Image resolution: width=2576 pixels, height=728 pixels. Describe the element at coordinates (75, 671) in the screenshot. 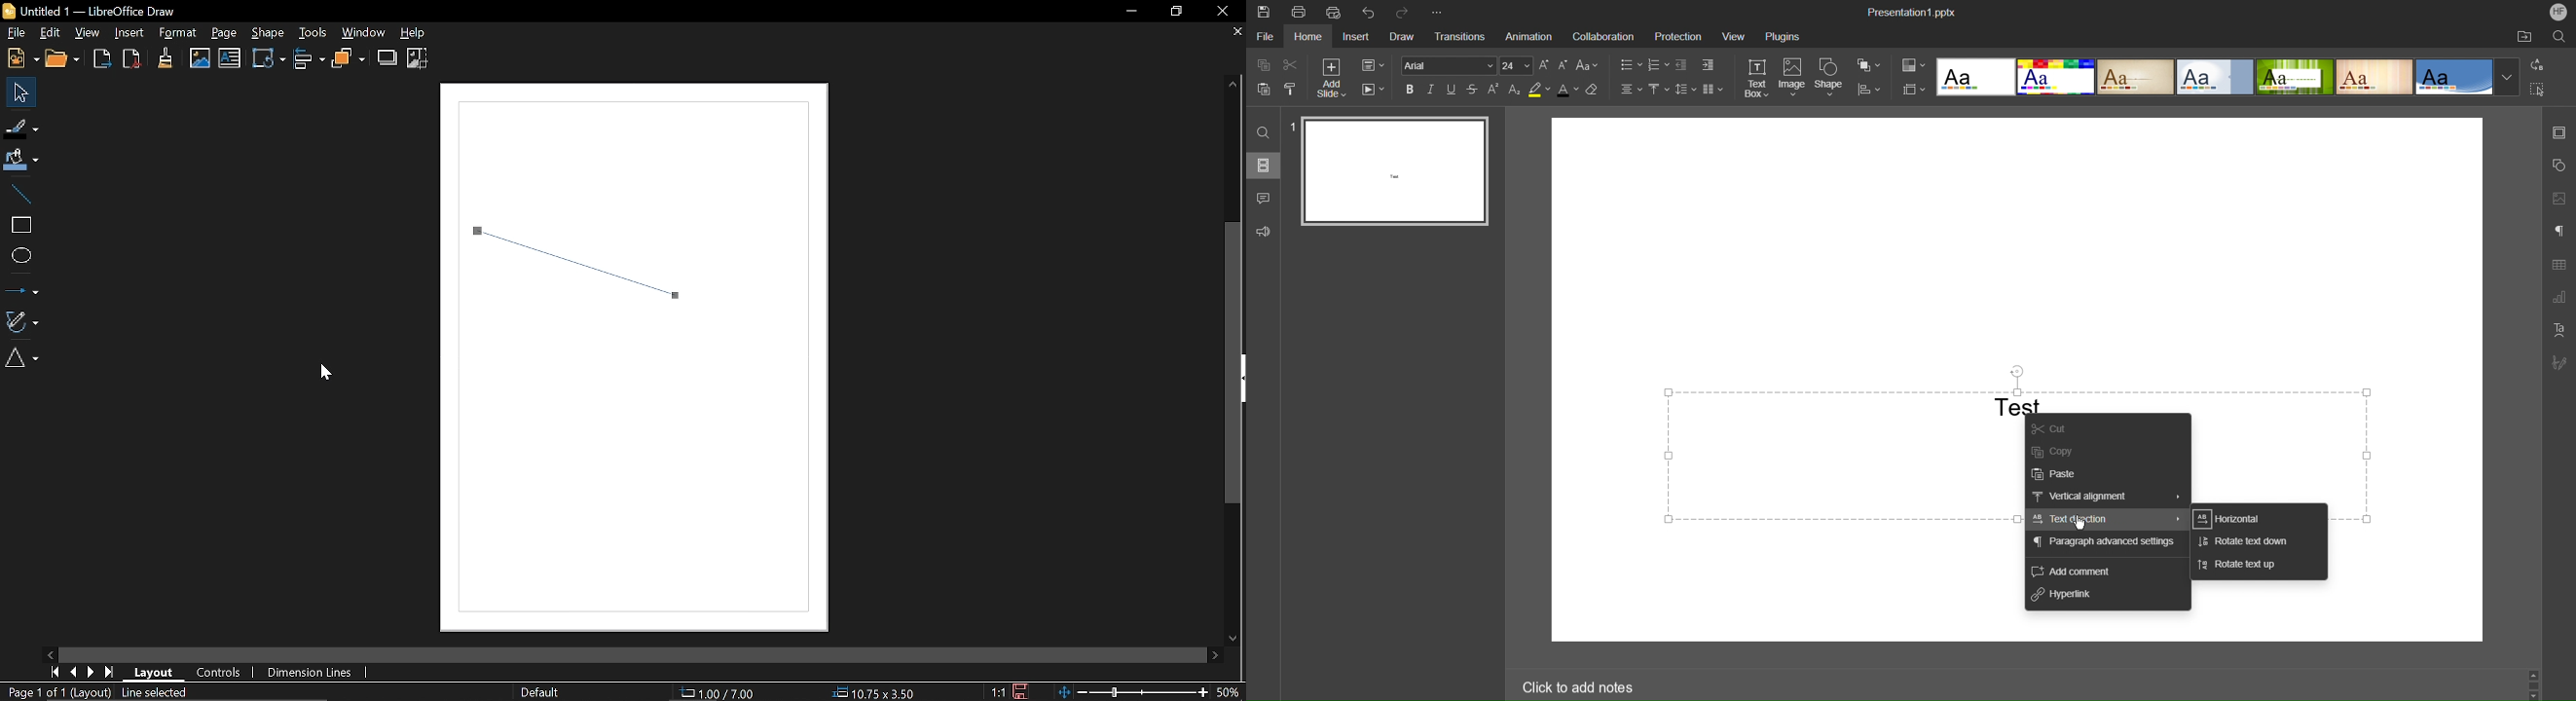

I see `Previous page` at that location.